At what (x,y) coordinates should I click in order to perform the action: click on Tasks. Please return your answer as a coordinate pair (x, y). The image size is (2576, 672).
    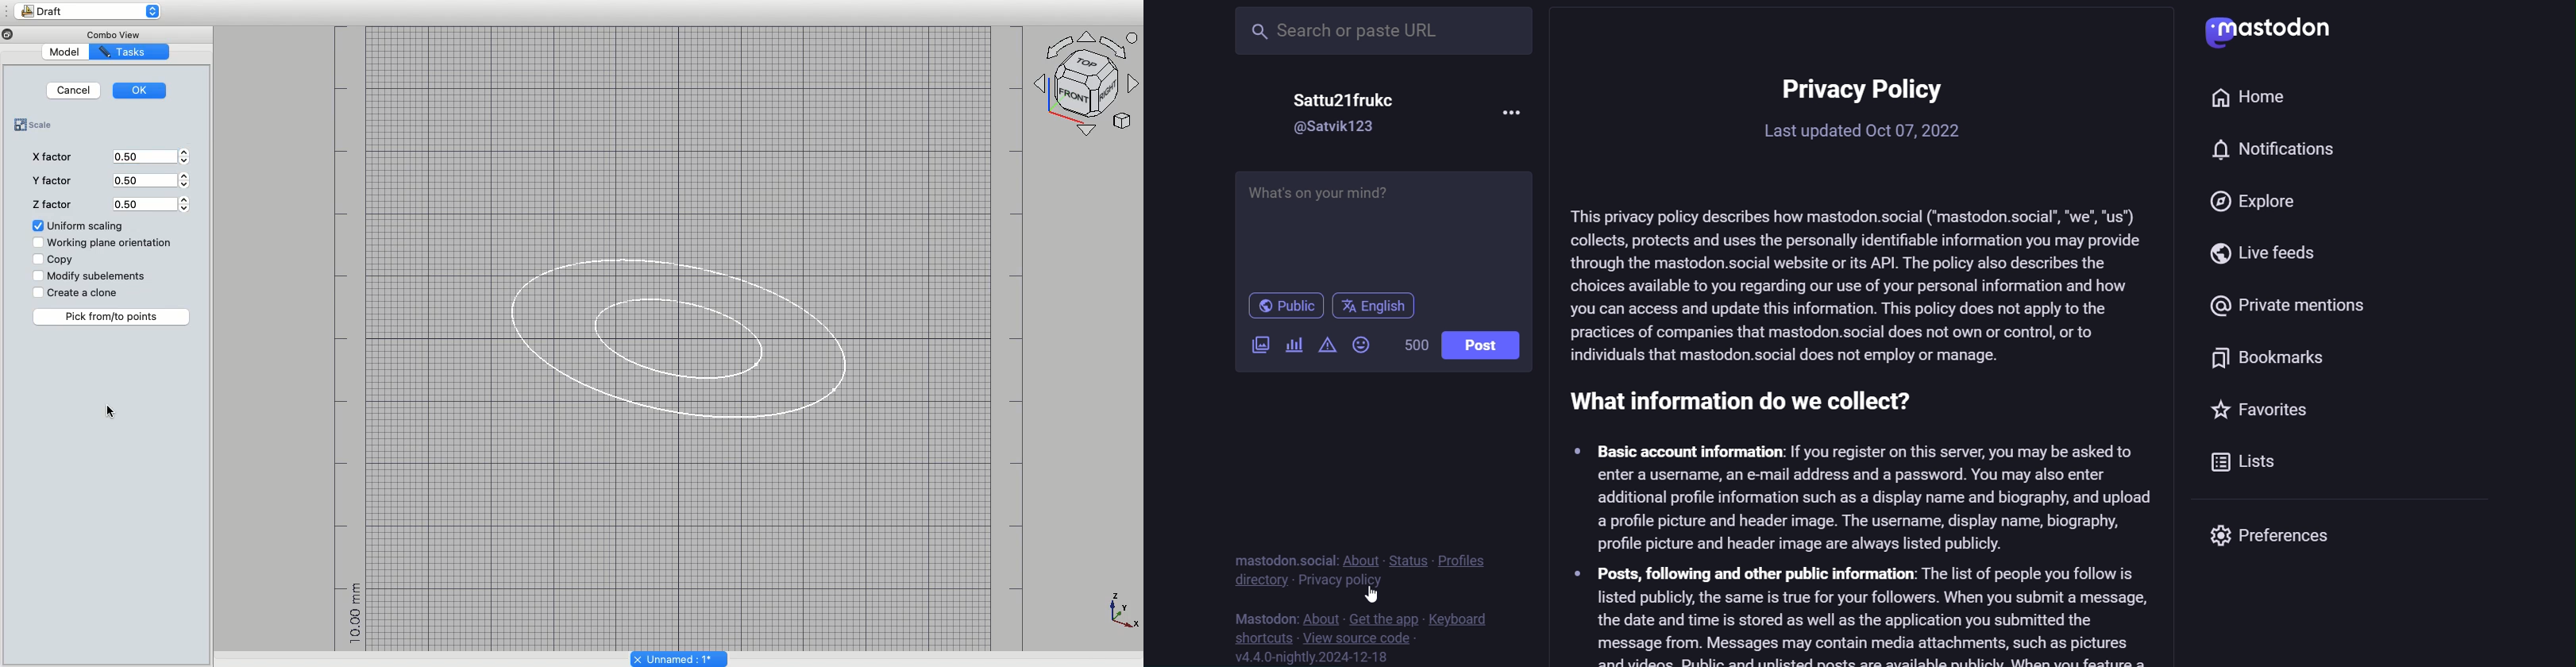
    Looking at the image, I should click on (130, 52).